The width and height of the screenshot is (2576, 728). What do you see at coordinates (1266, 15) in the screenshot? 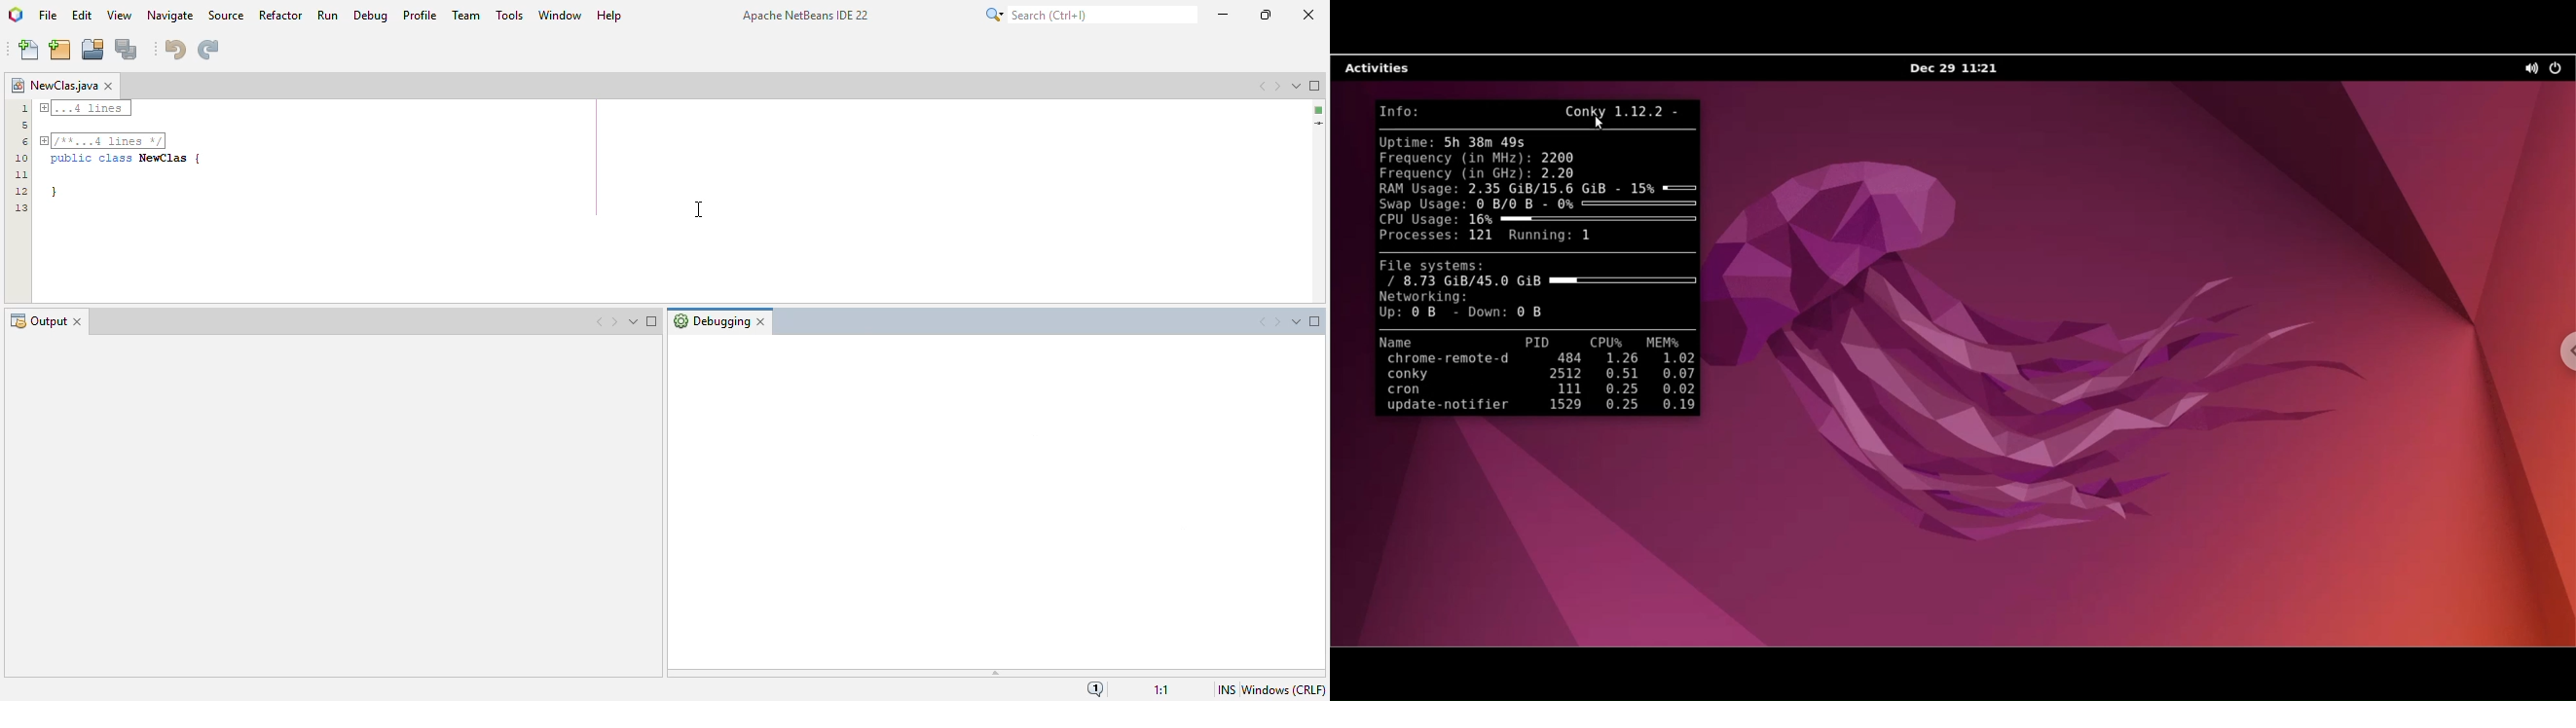
I see `maximize` at bounding box center [1266, 15].